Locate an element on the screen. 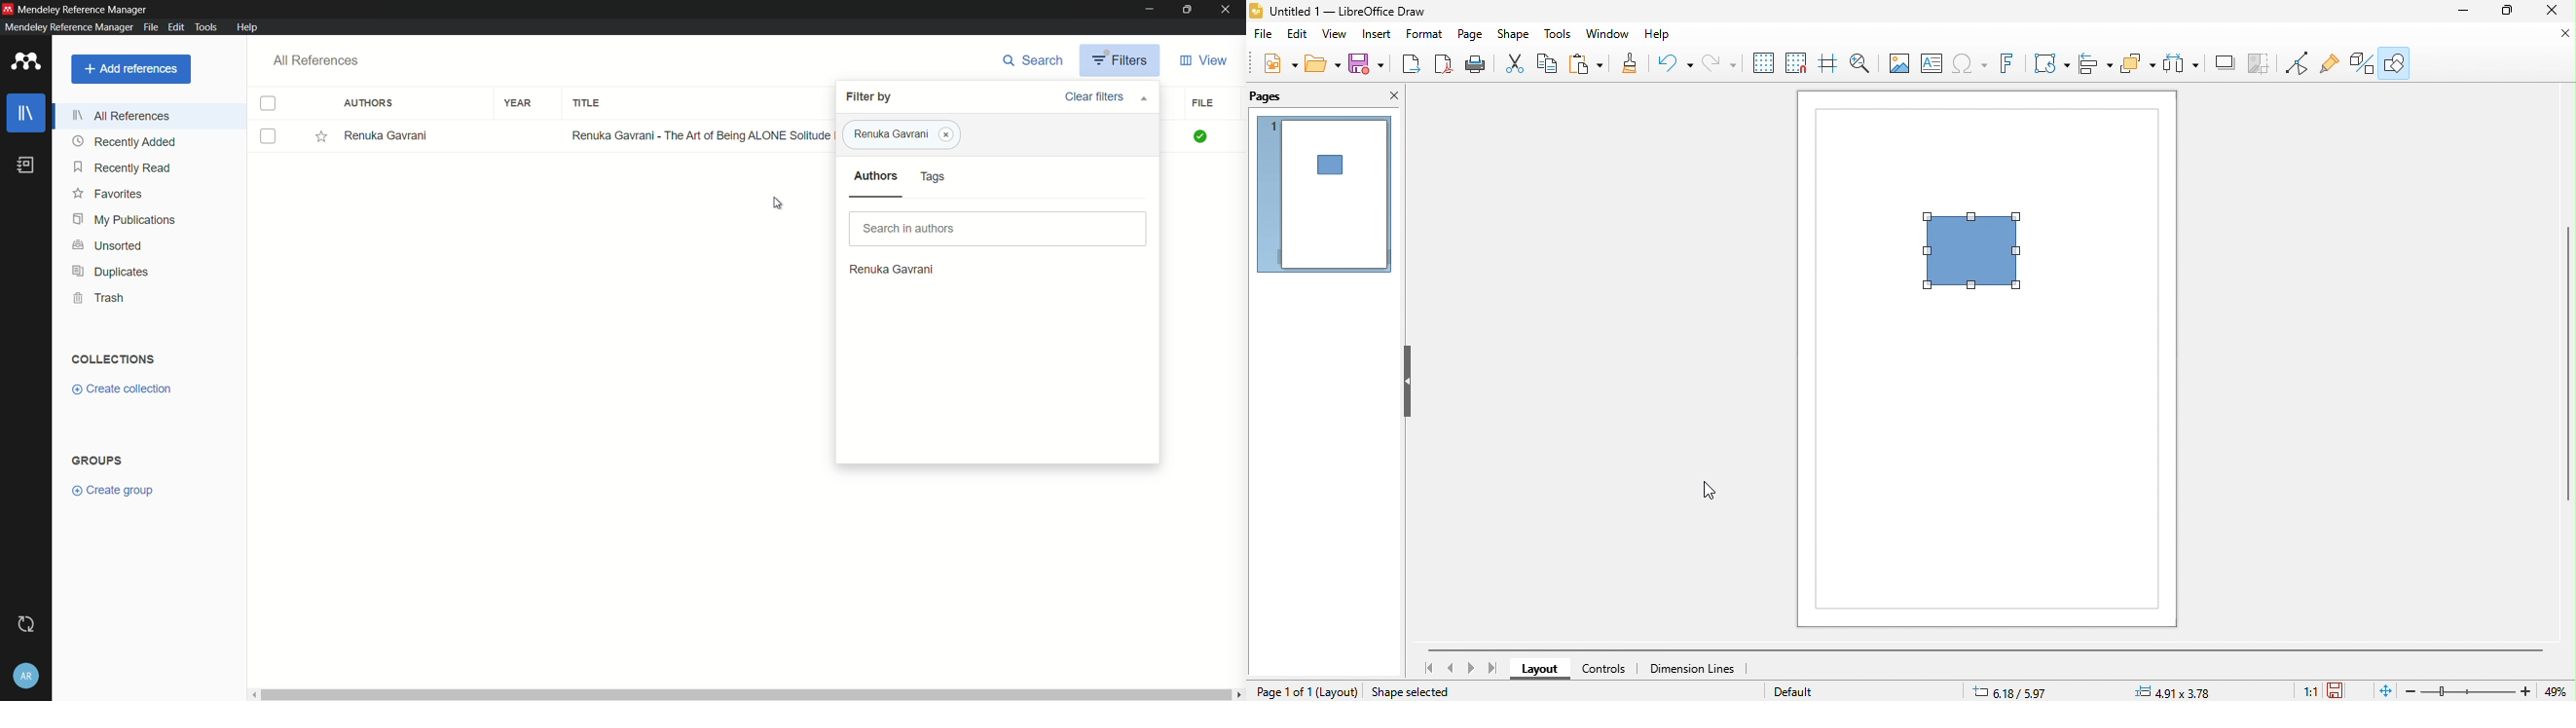  Starred is located at coordinates (320, 136).